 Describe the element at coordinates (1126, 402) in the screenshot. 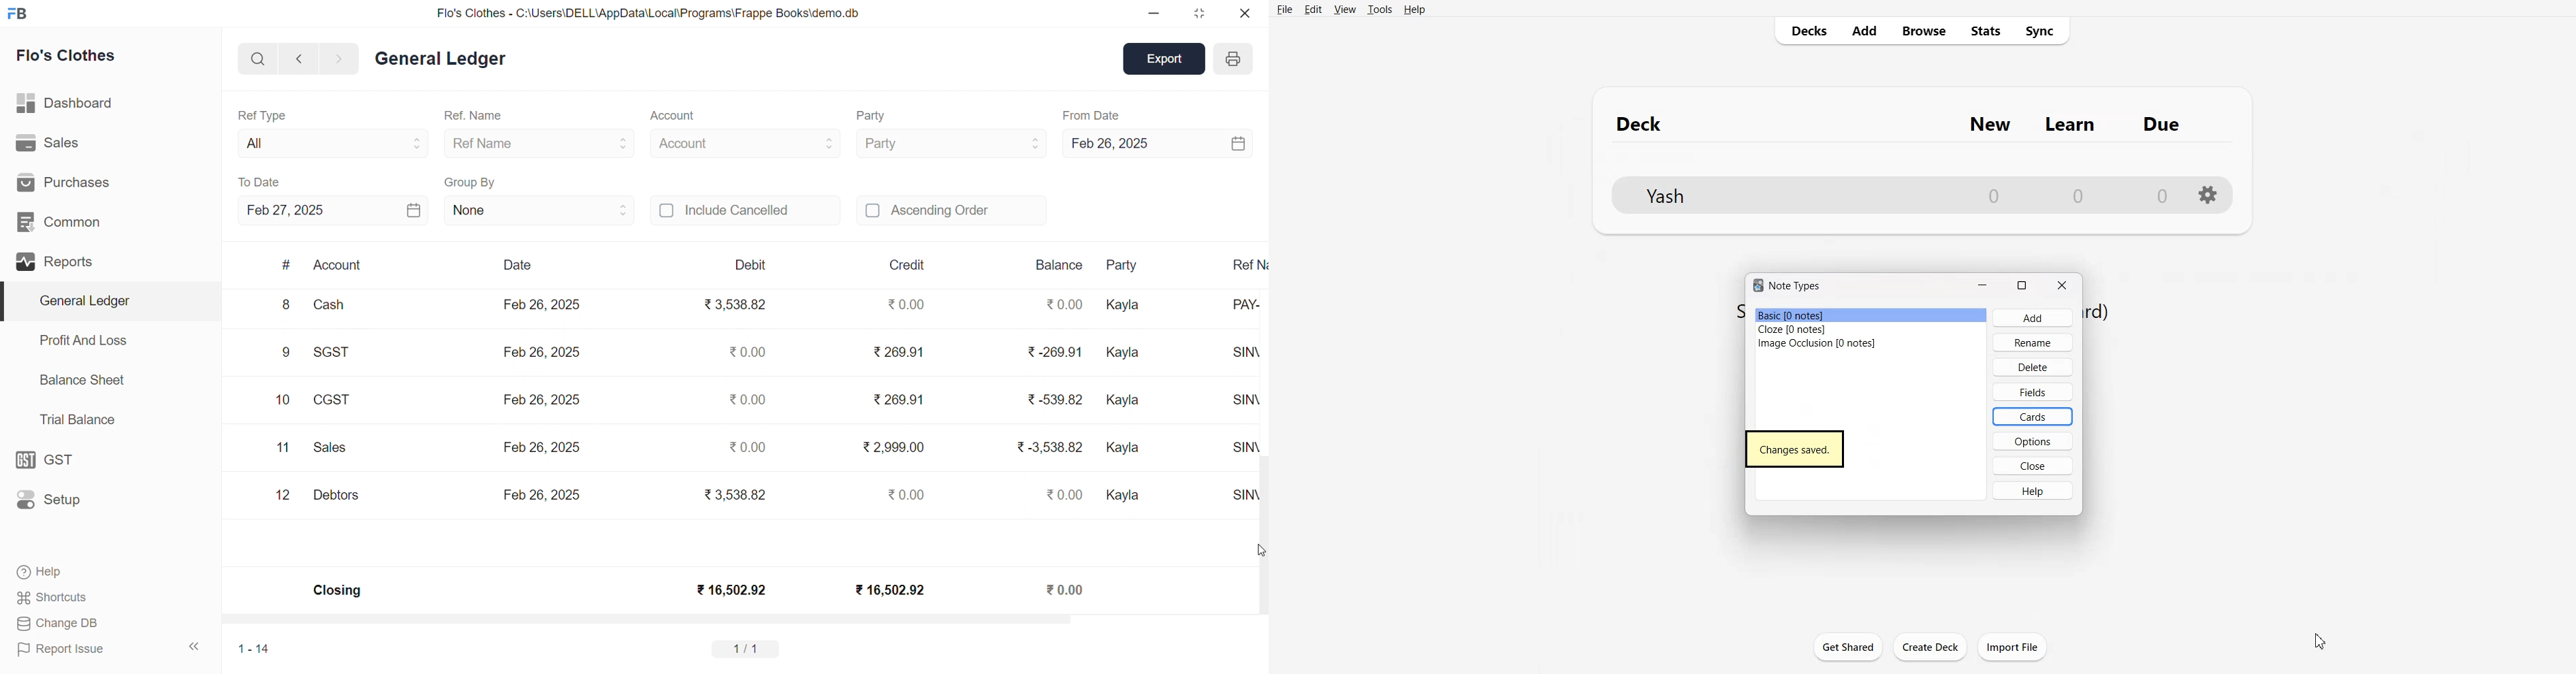

I see `Kayla` at that location.